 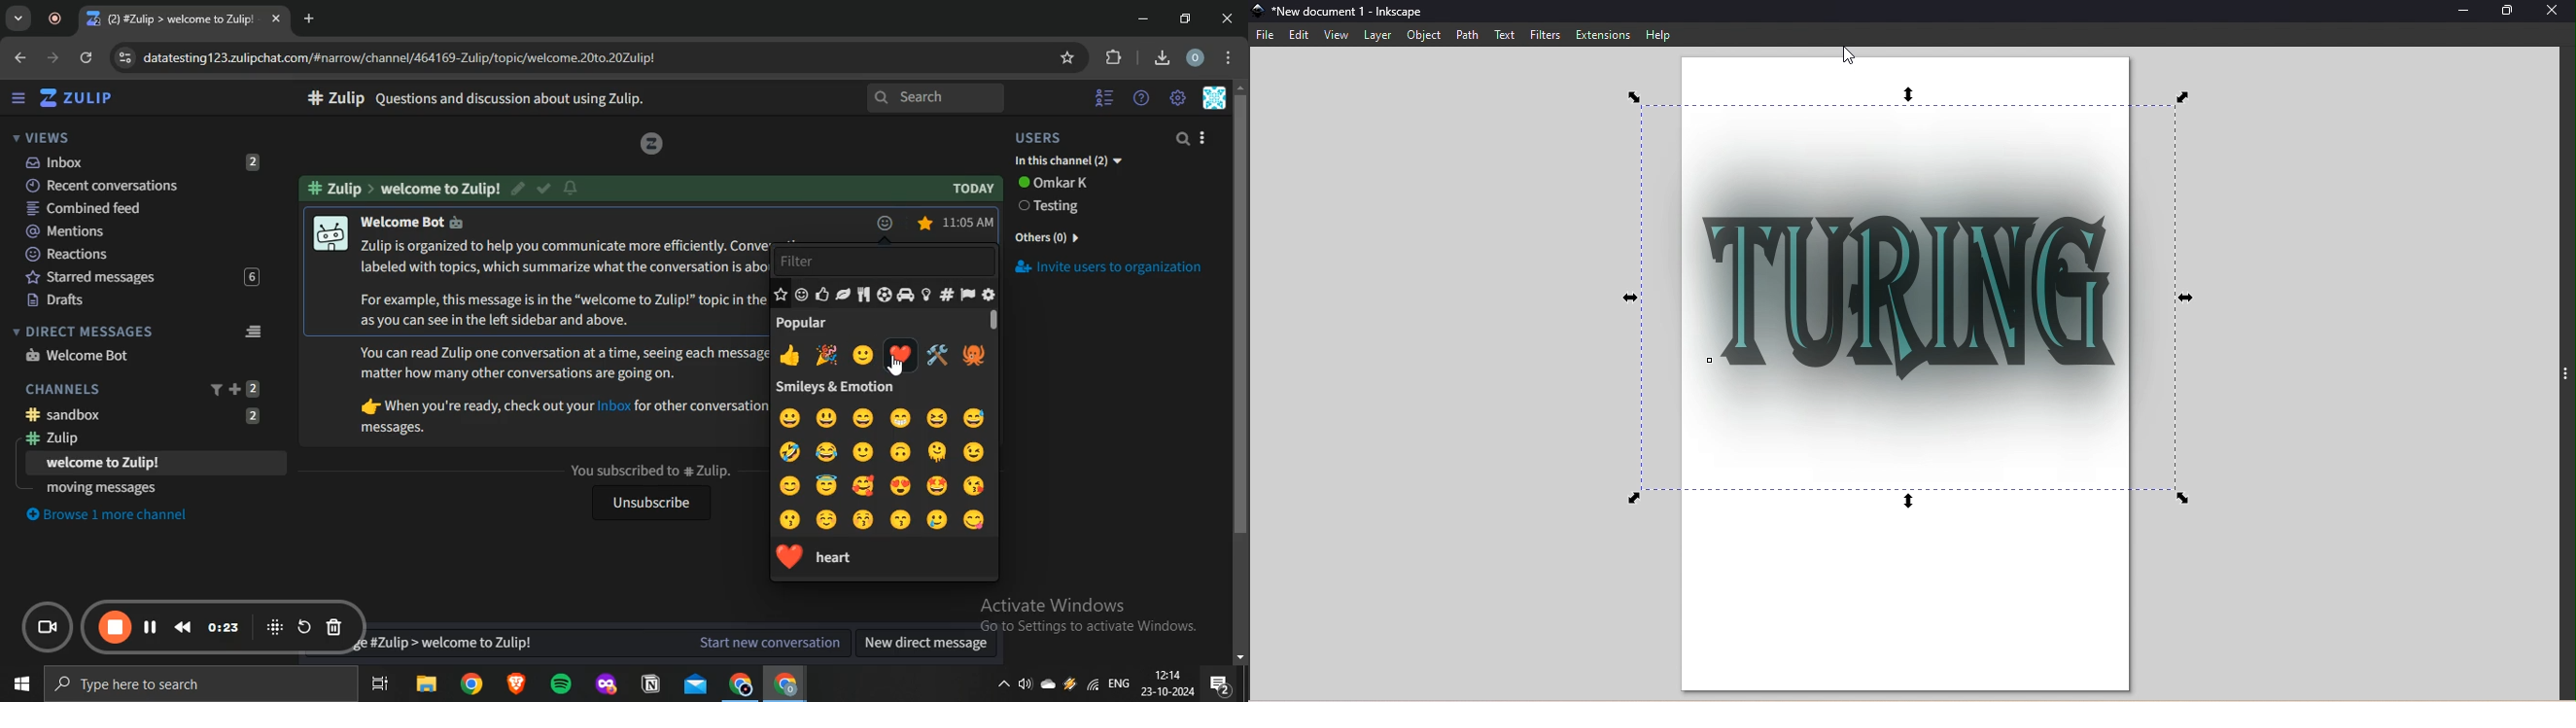 I want to click on onedrive, so click(x=1051, y=686).